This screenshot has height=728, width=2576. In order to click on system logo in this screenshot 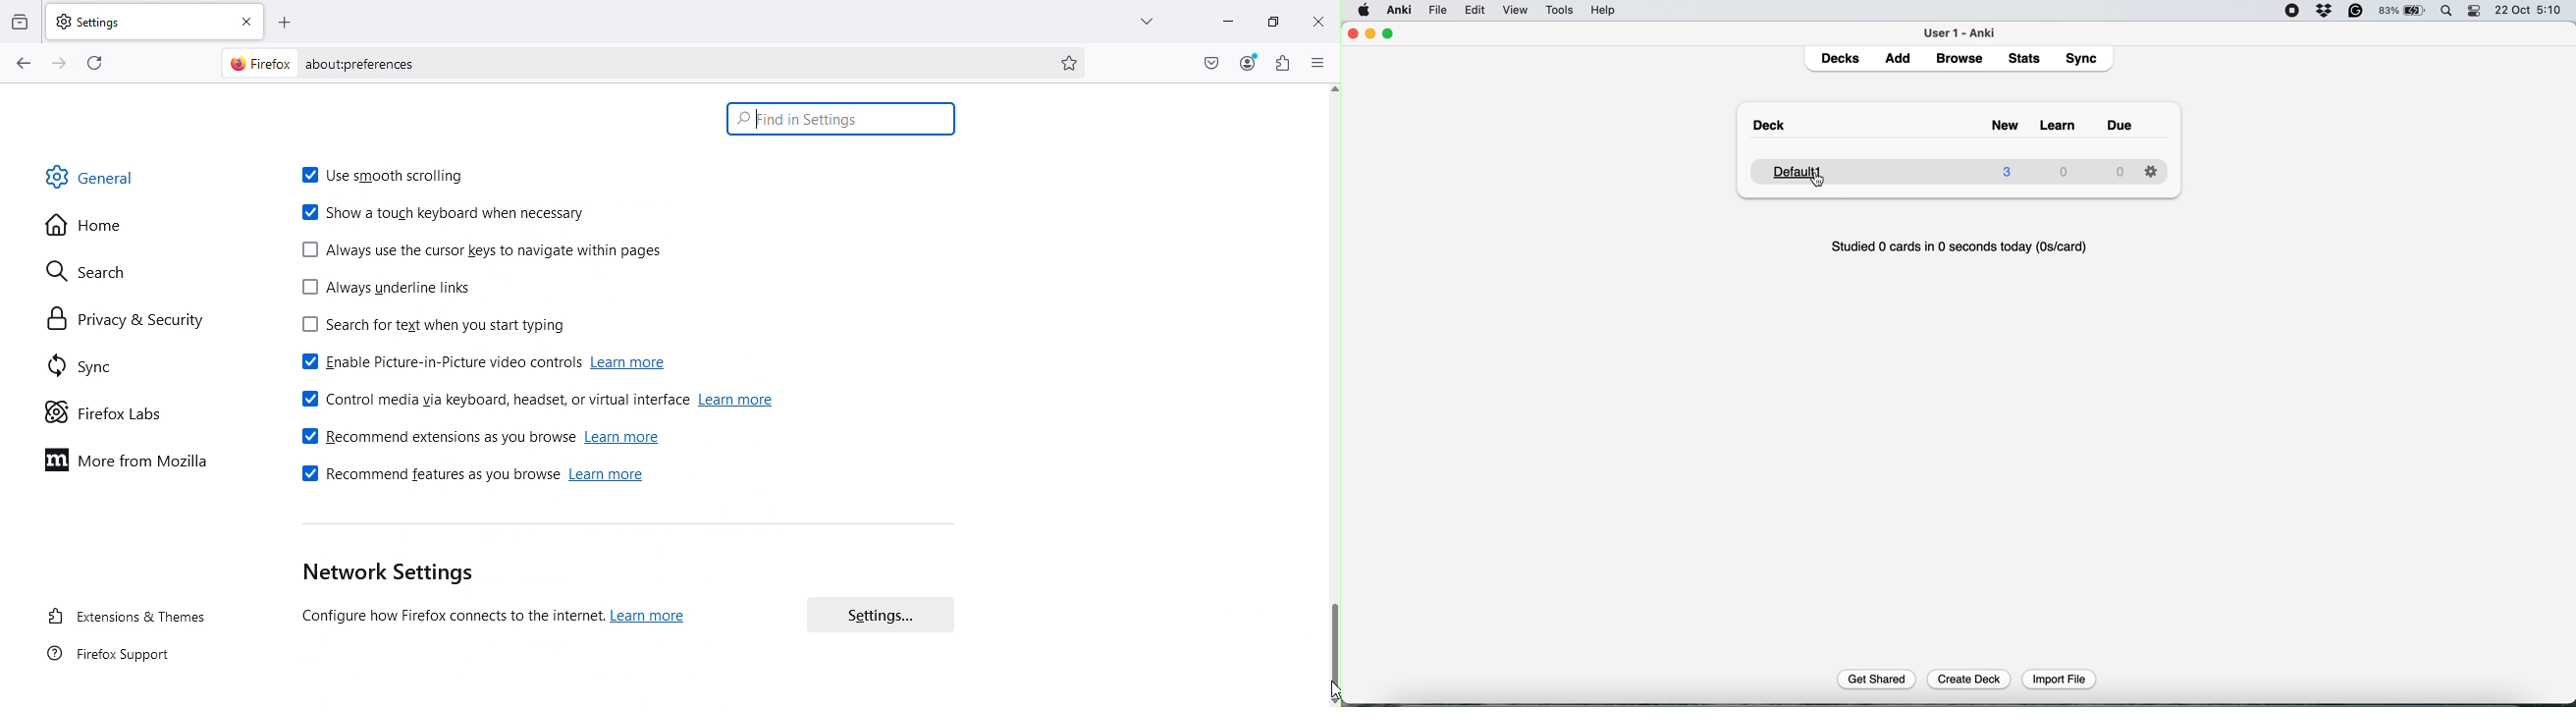, I will do `click(1365, 9)`.